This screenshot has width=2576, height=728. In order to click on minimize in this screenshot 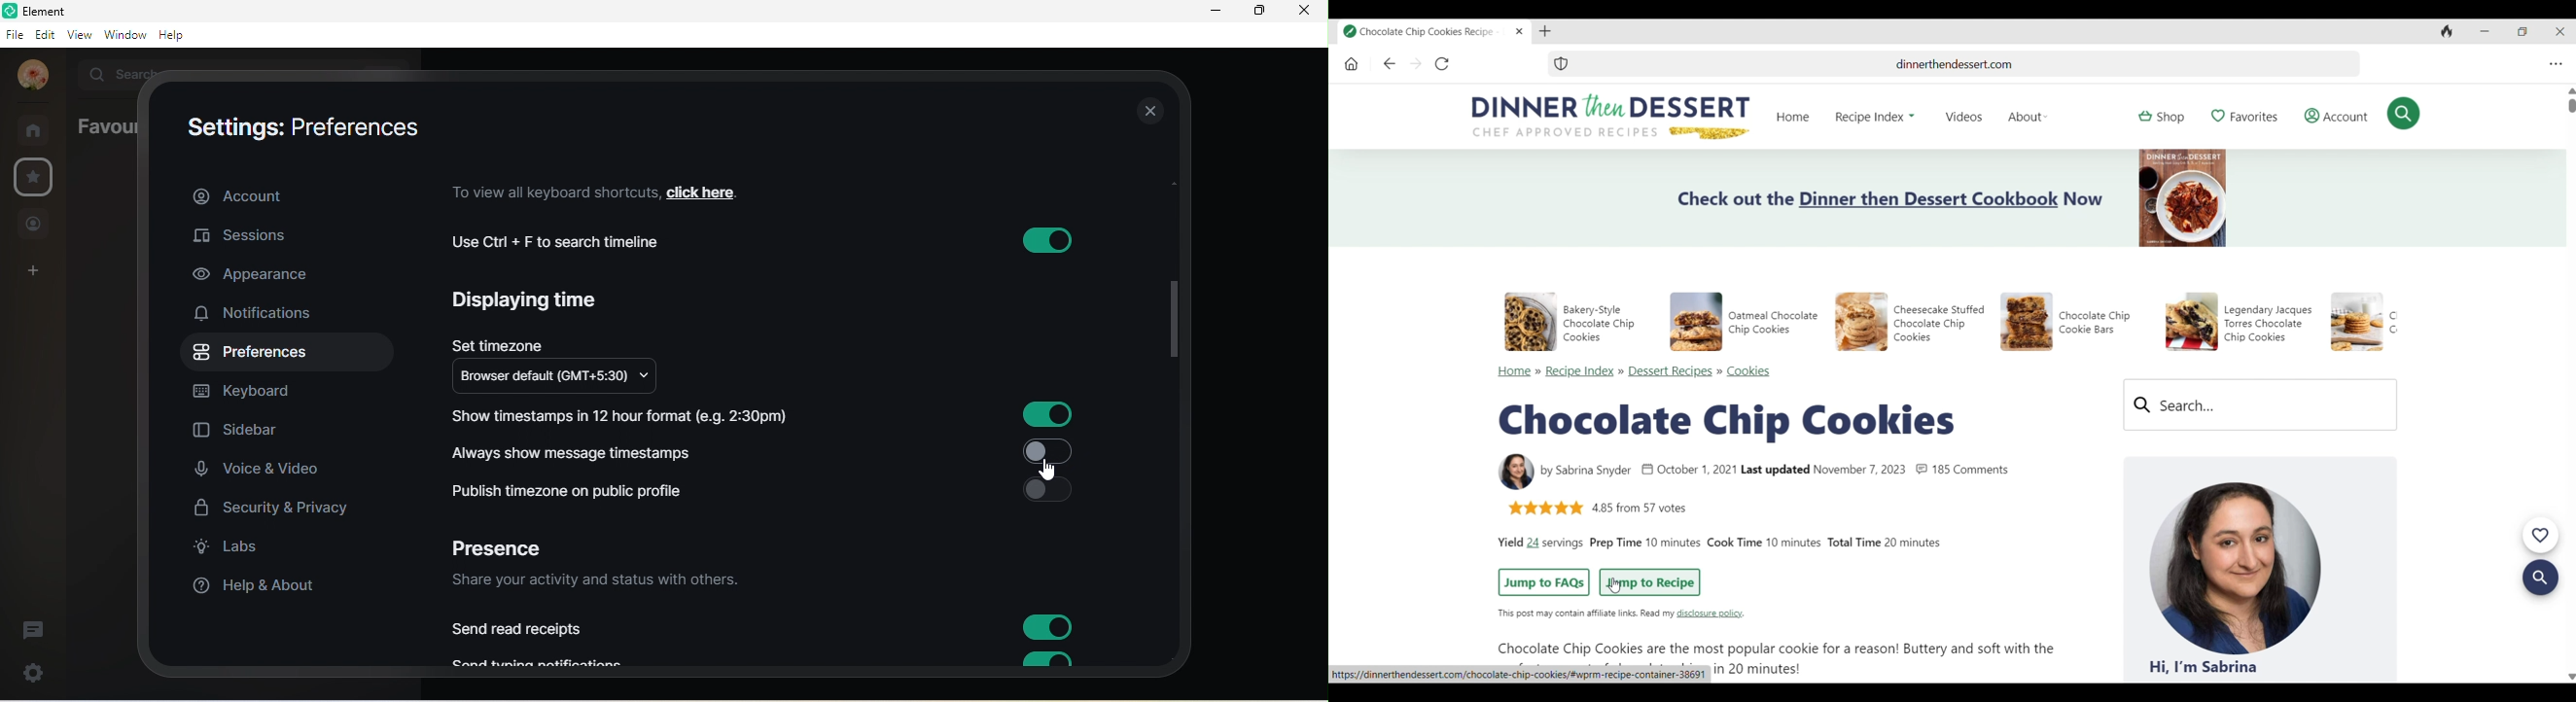, I will do `click(1211, 14)`.